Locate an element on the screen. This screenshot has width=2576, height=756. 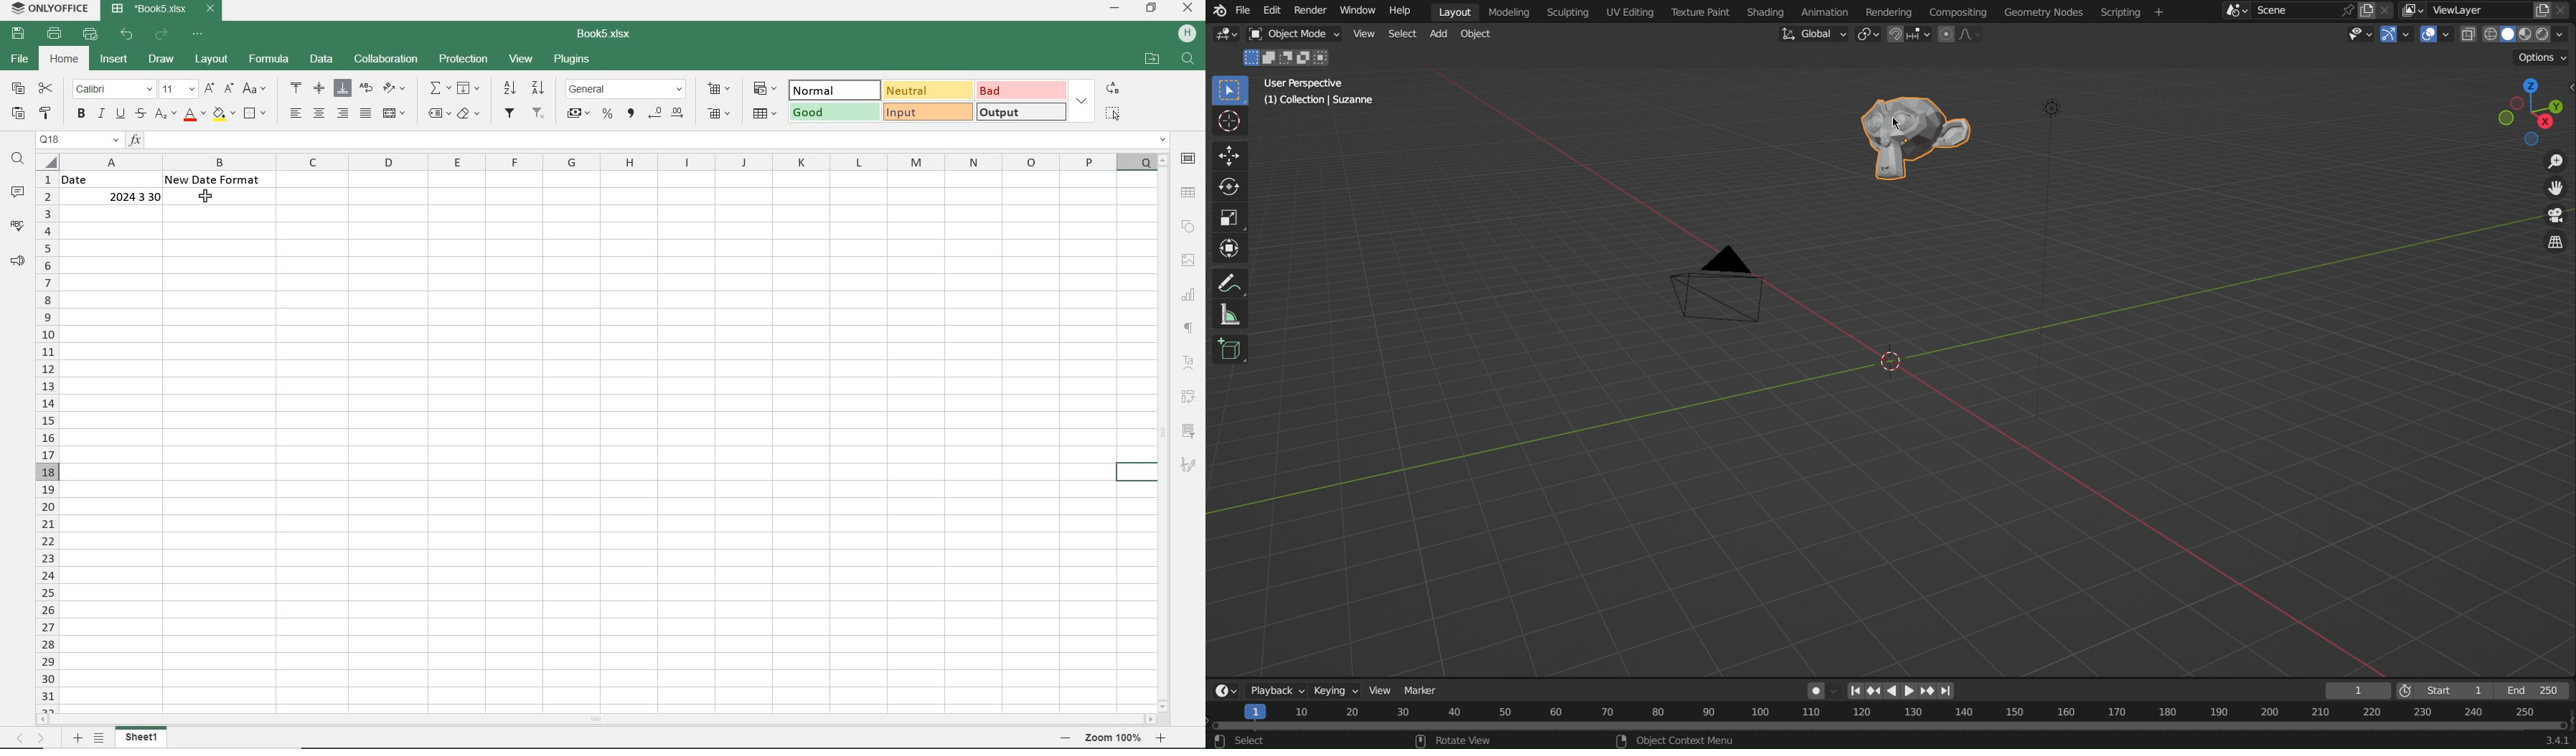
Stopwatch icon is located at coordinates (2407, 690).